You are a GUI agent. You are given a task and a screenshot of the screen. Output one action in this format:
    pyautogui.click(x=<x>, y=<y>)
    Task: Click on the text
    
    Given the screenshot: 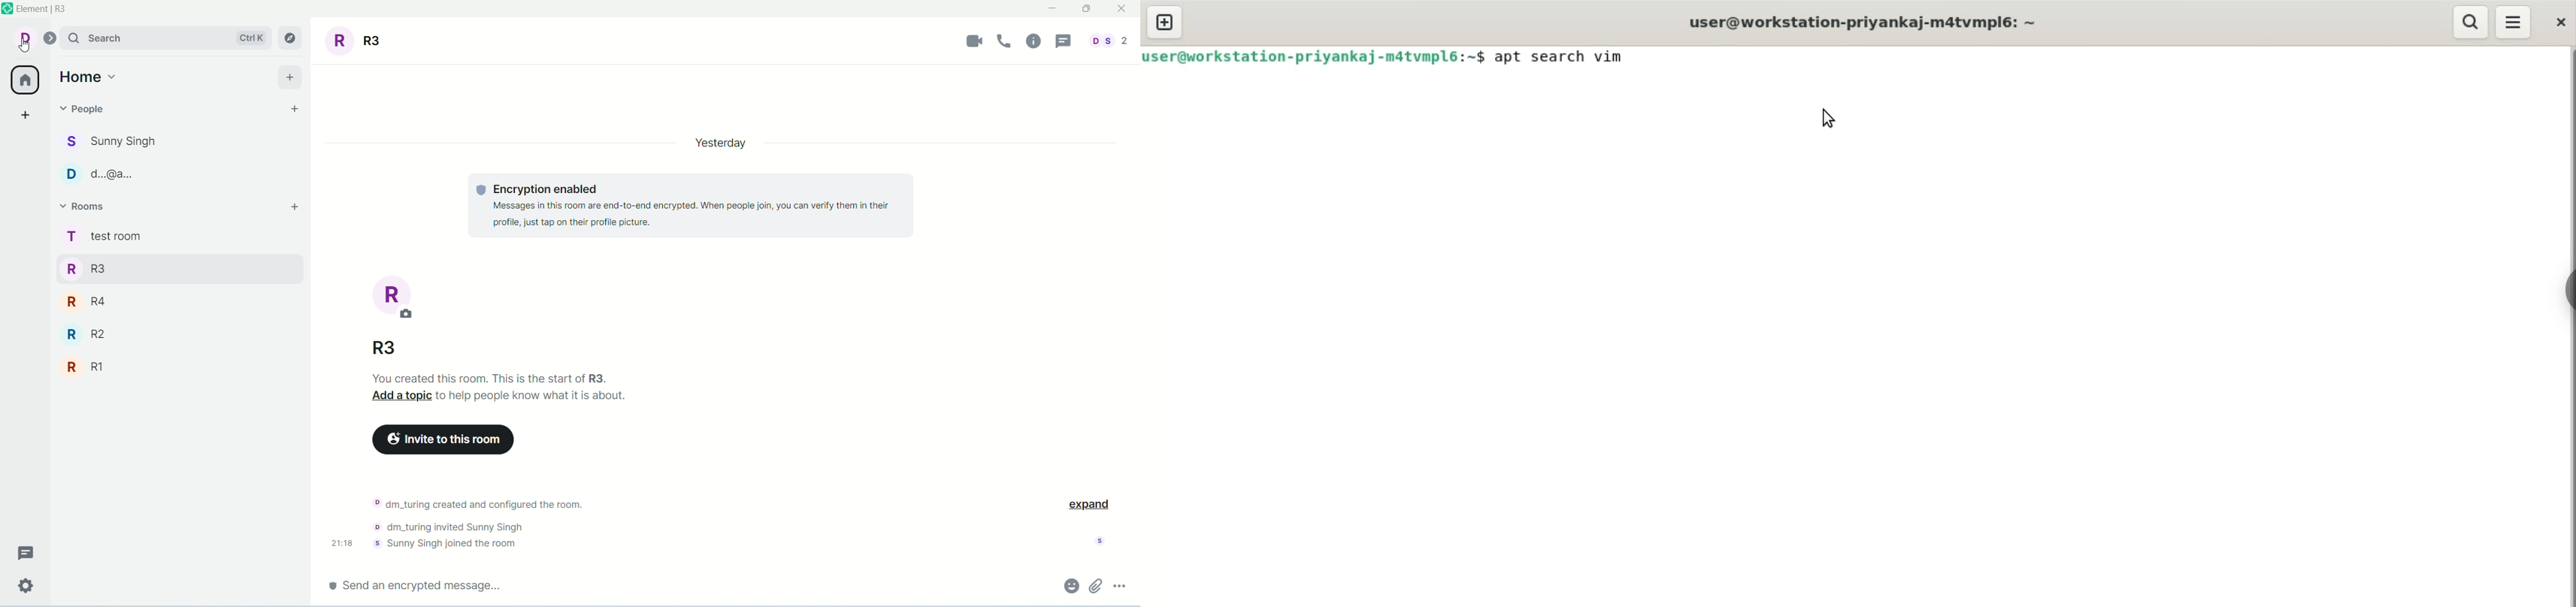 What is the action you would take?
    pyautogui.click(x=695, y=206)
    